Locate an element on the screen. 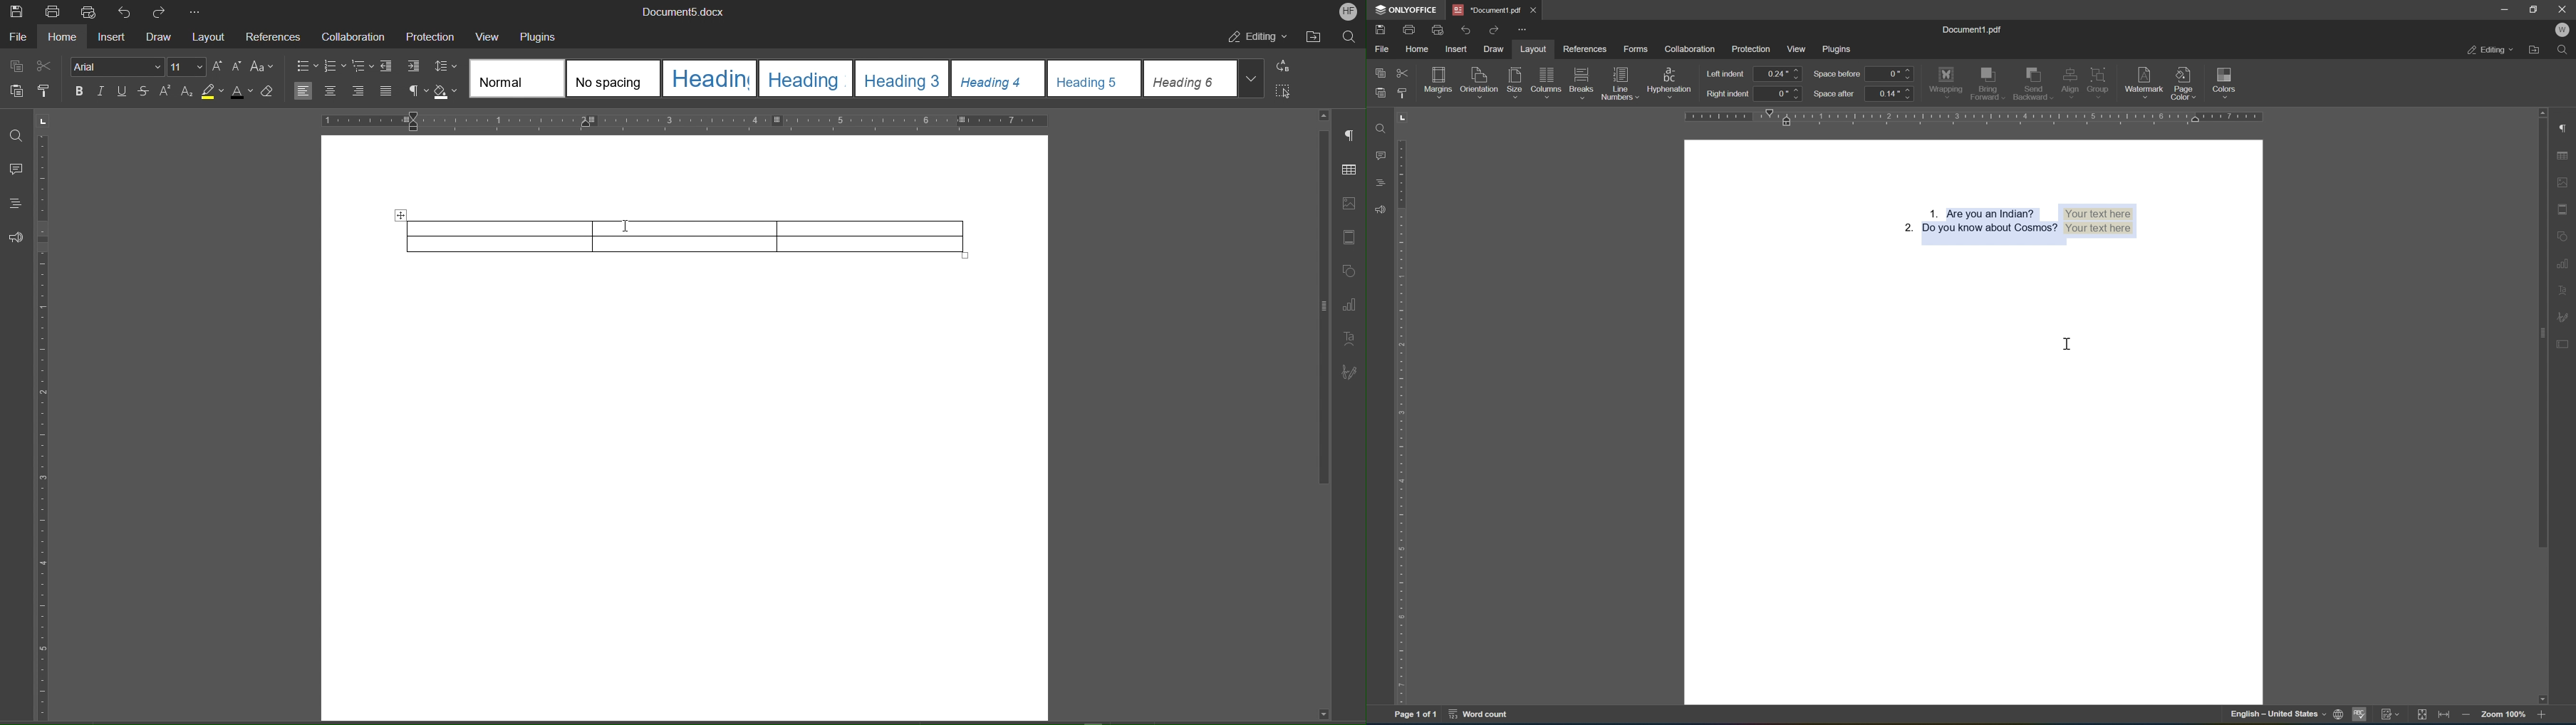 The height and width of the screenshot is (728, 2576). More styles is located at coordinates (1252, 77).